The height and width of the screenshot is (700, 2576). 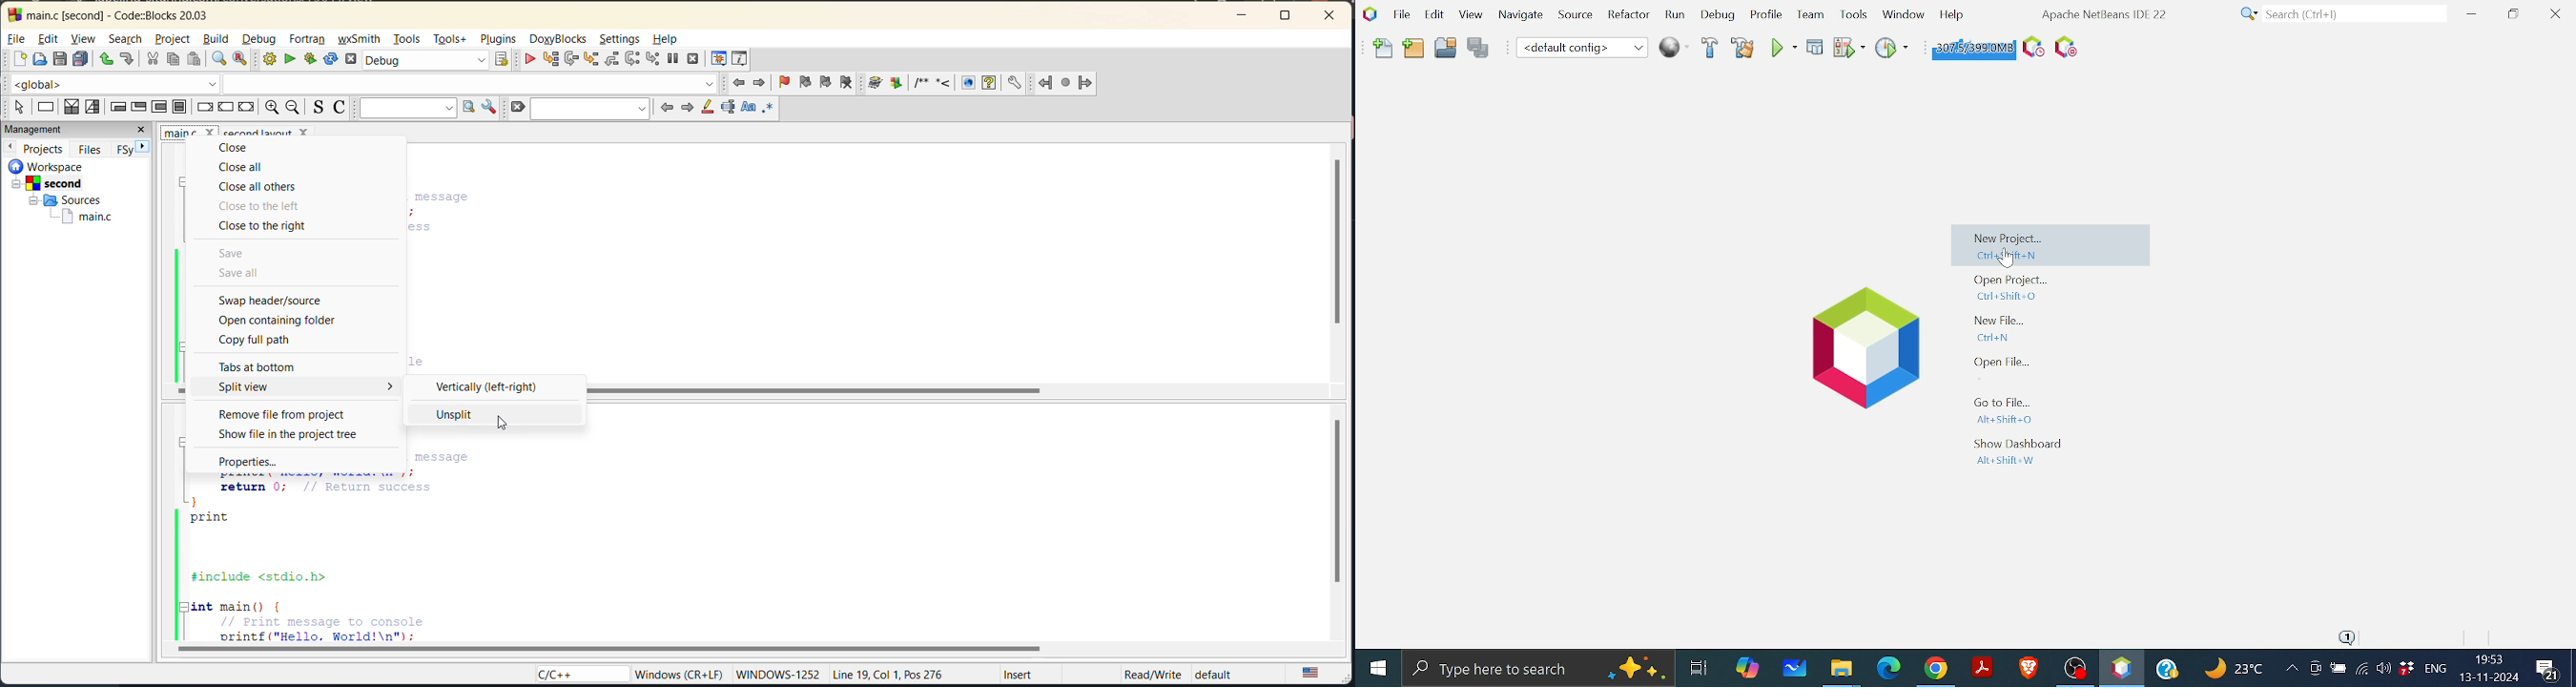 I want to click on save all, so click(x=244, y=274).